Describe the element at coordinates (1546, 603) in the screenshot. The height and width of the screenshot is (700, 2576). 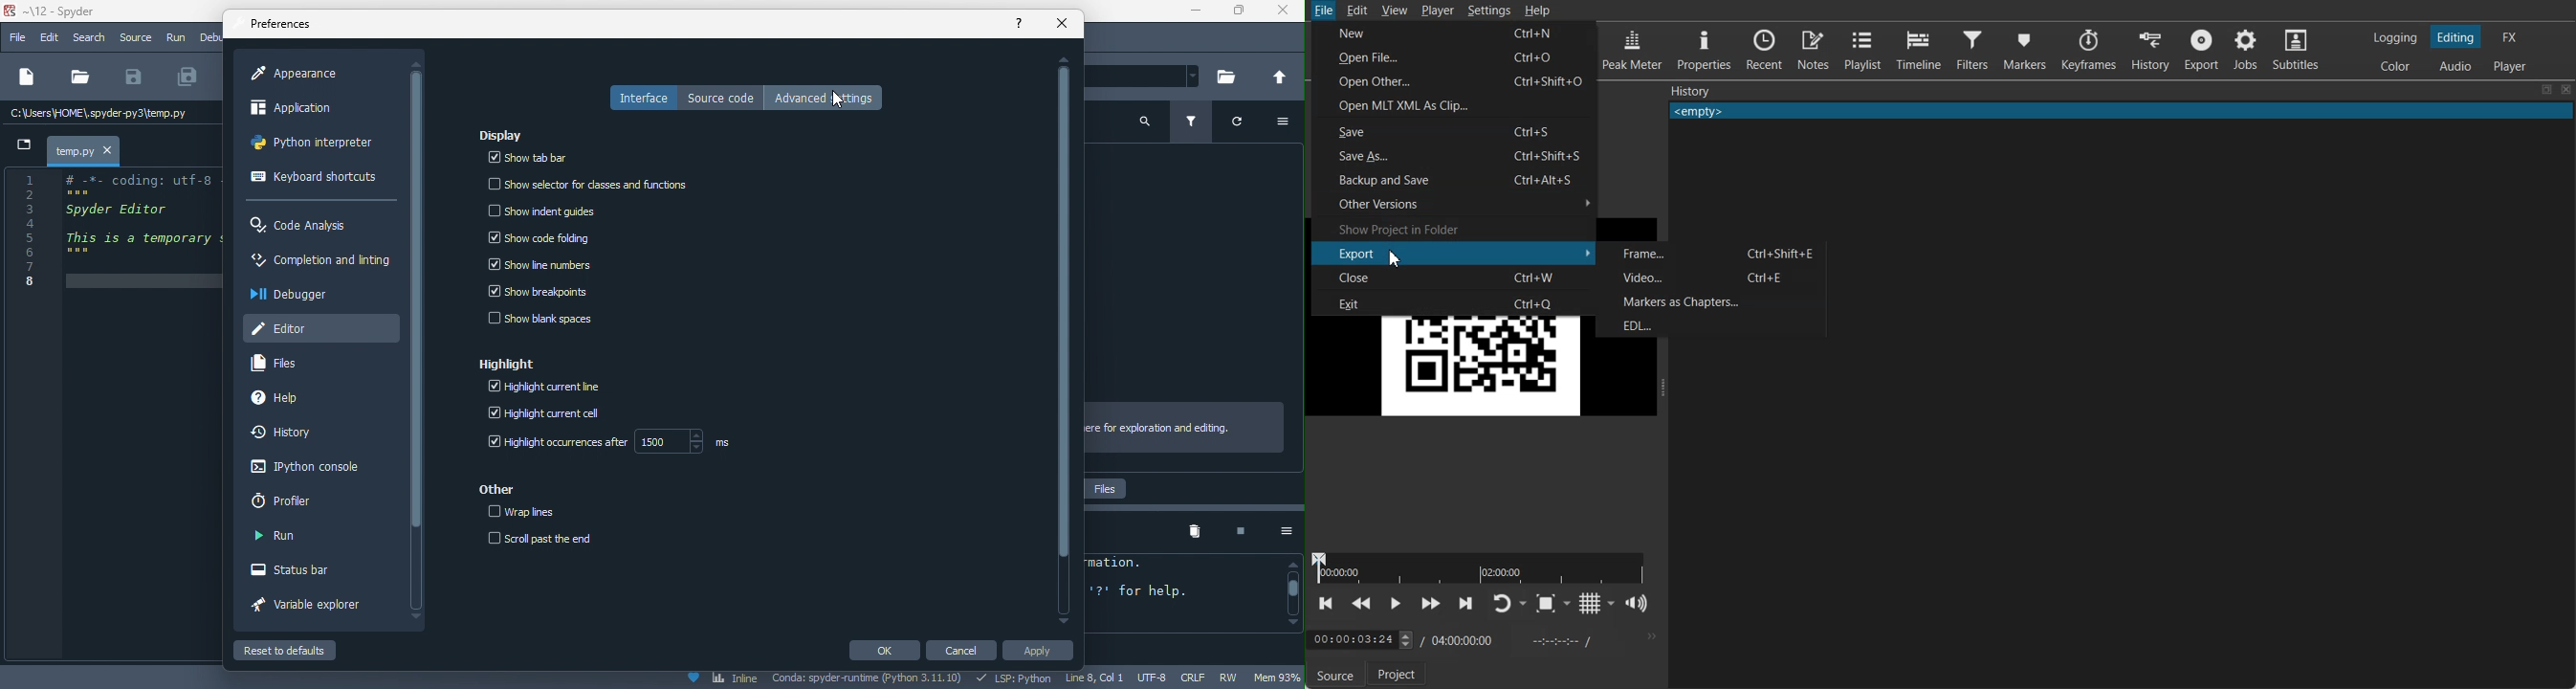
I see `Toggle Zoom` at that location.